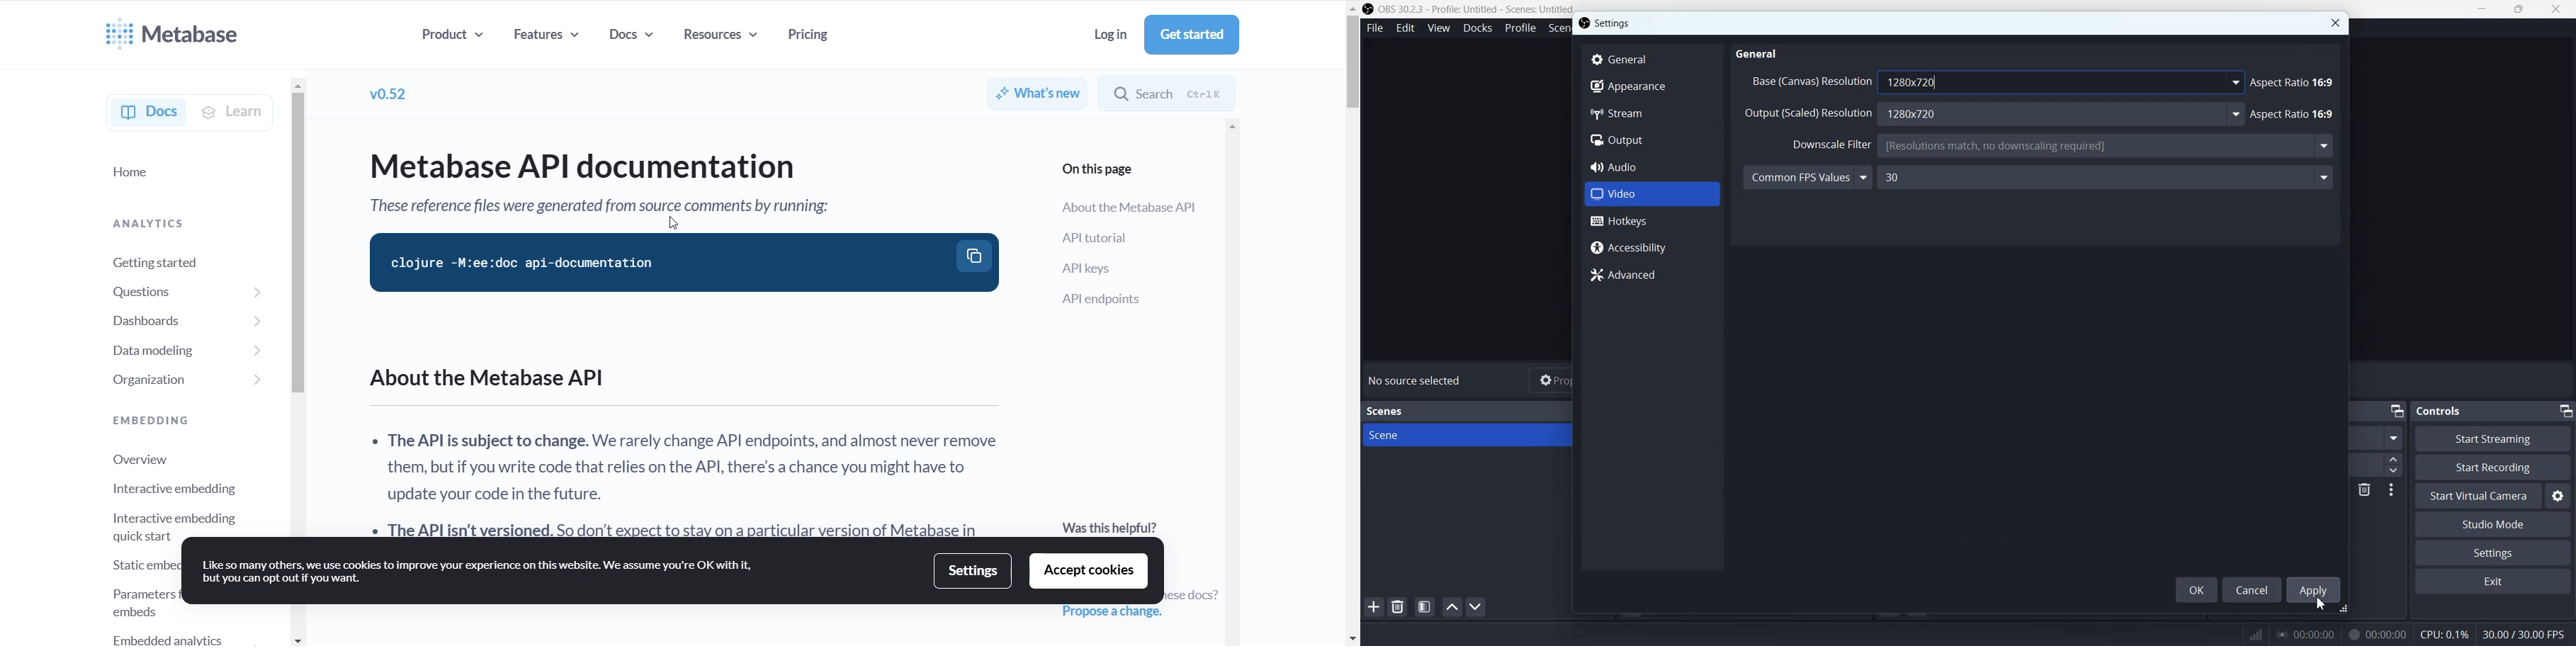 This screenshot has width=2576, height=672. I want to click on 00:00:00, so click(2374, 634).